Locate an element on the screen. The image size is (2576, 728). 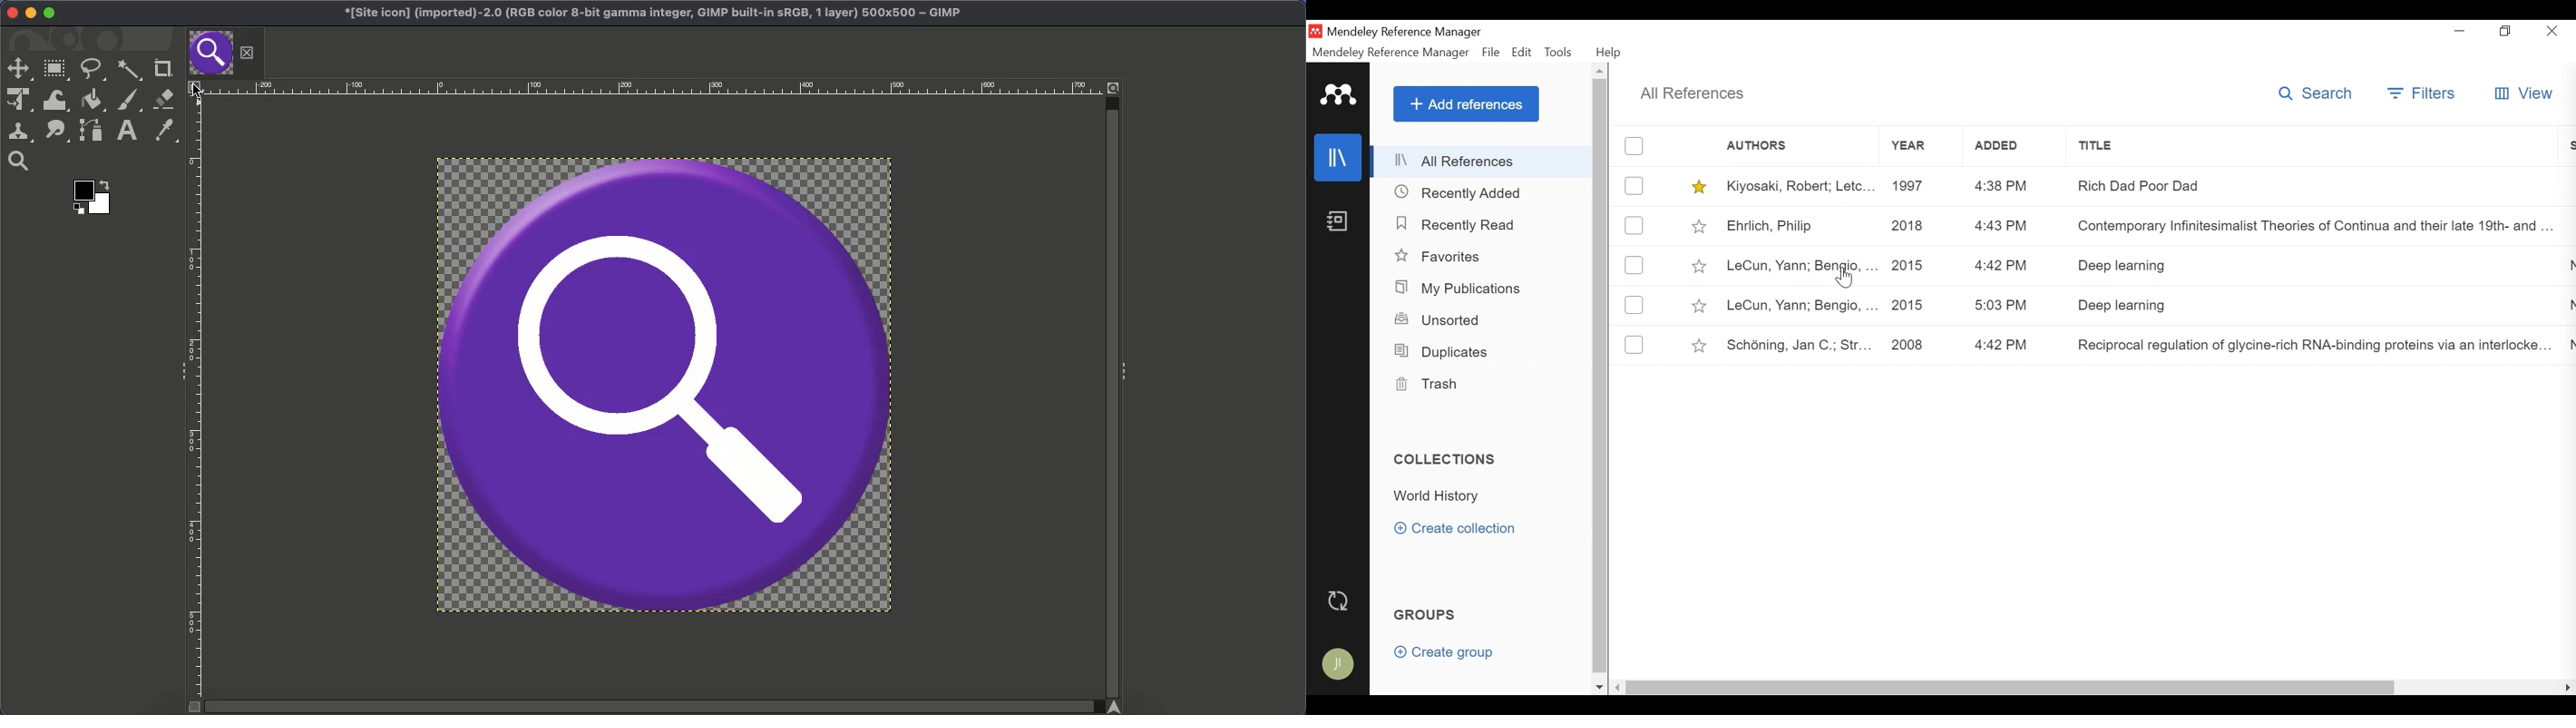
All References is located at coordinates (1693, 93).